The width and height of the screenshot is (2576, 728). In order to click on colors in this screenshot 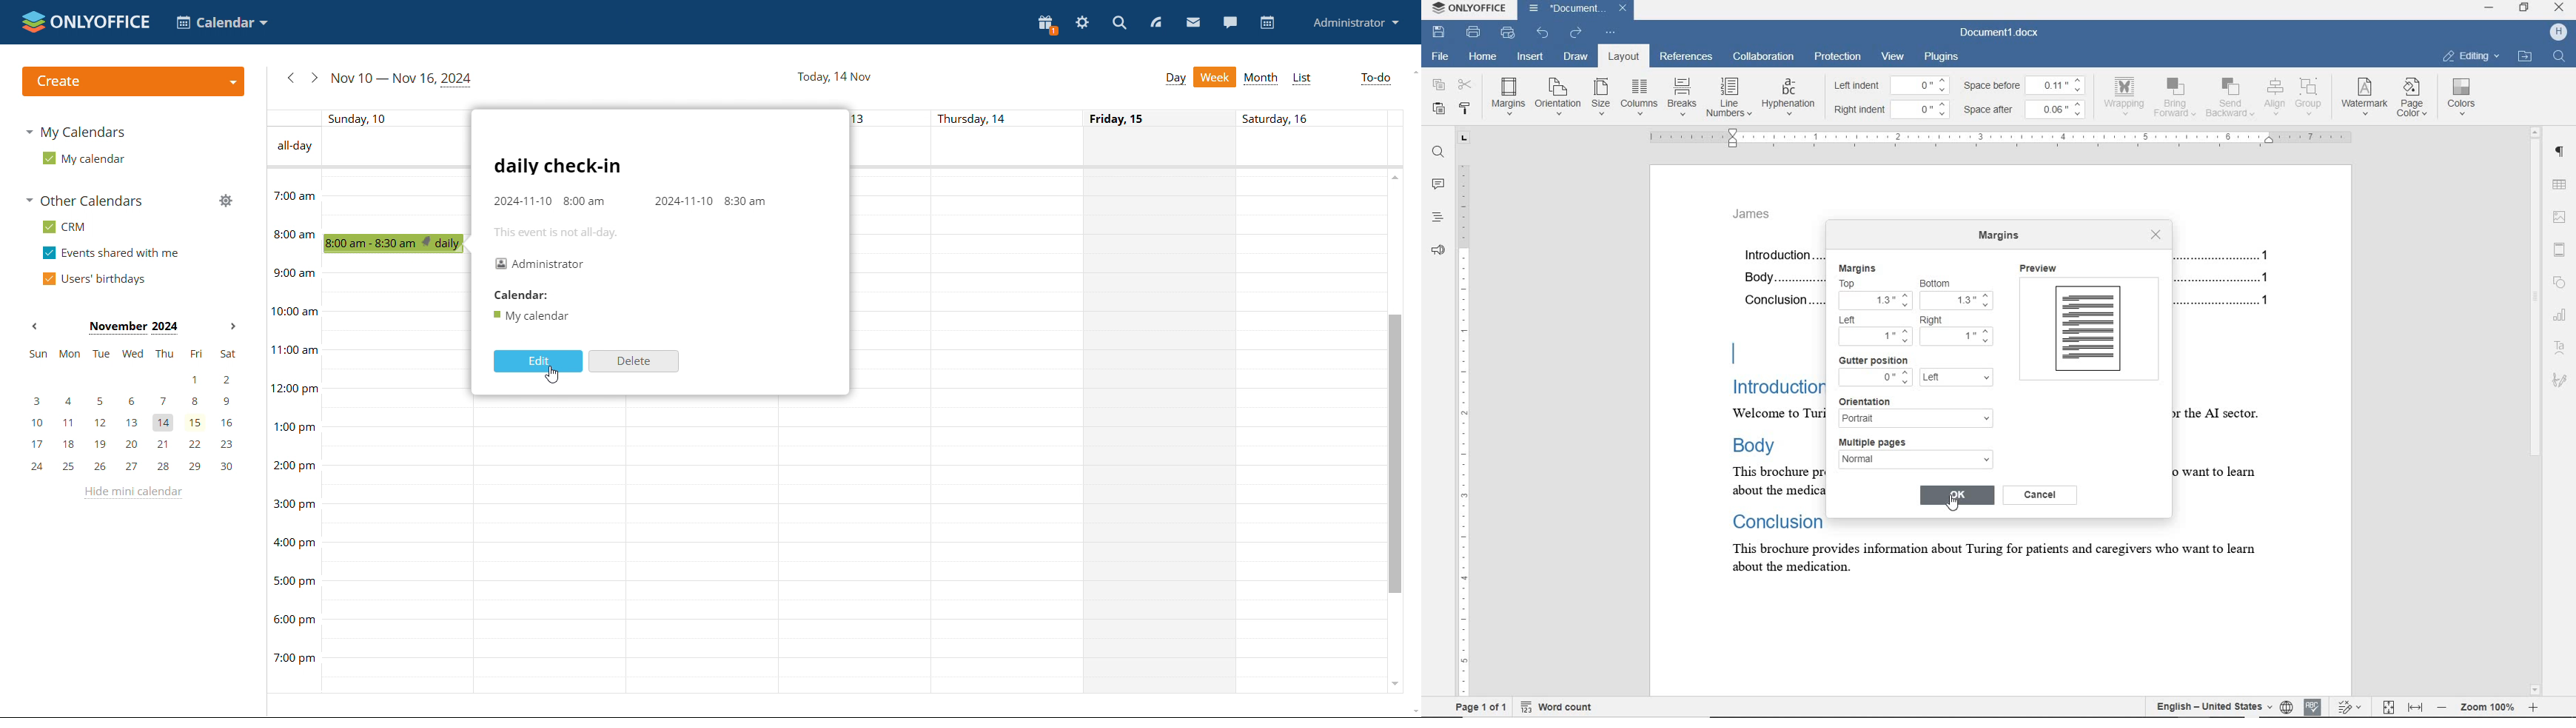, I will do `click(2465, 97)`.